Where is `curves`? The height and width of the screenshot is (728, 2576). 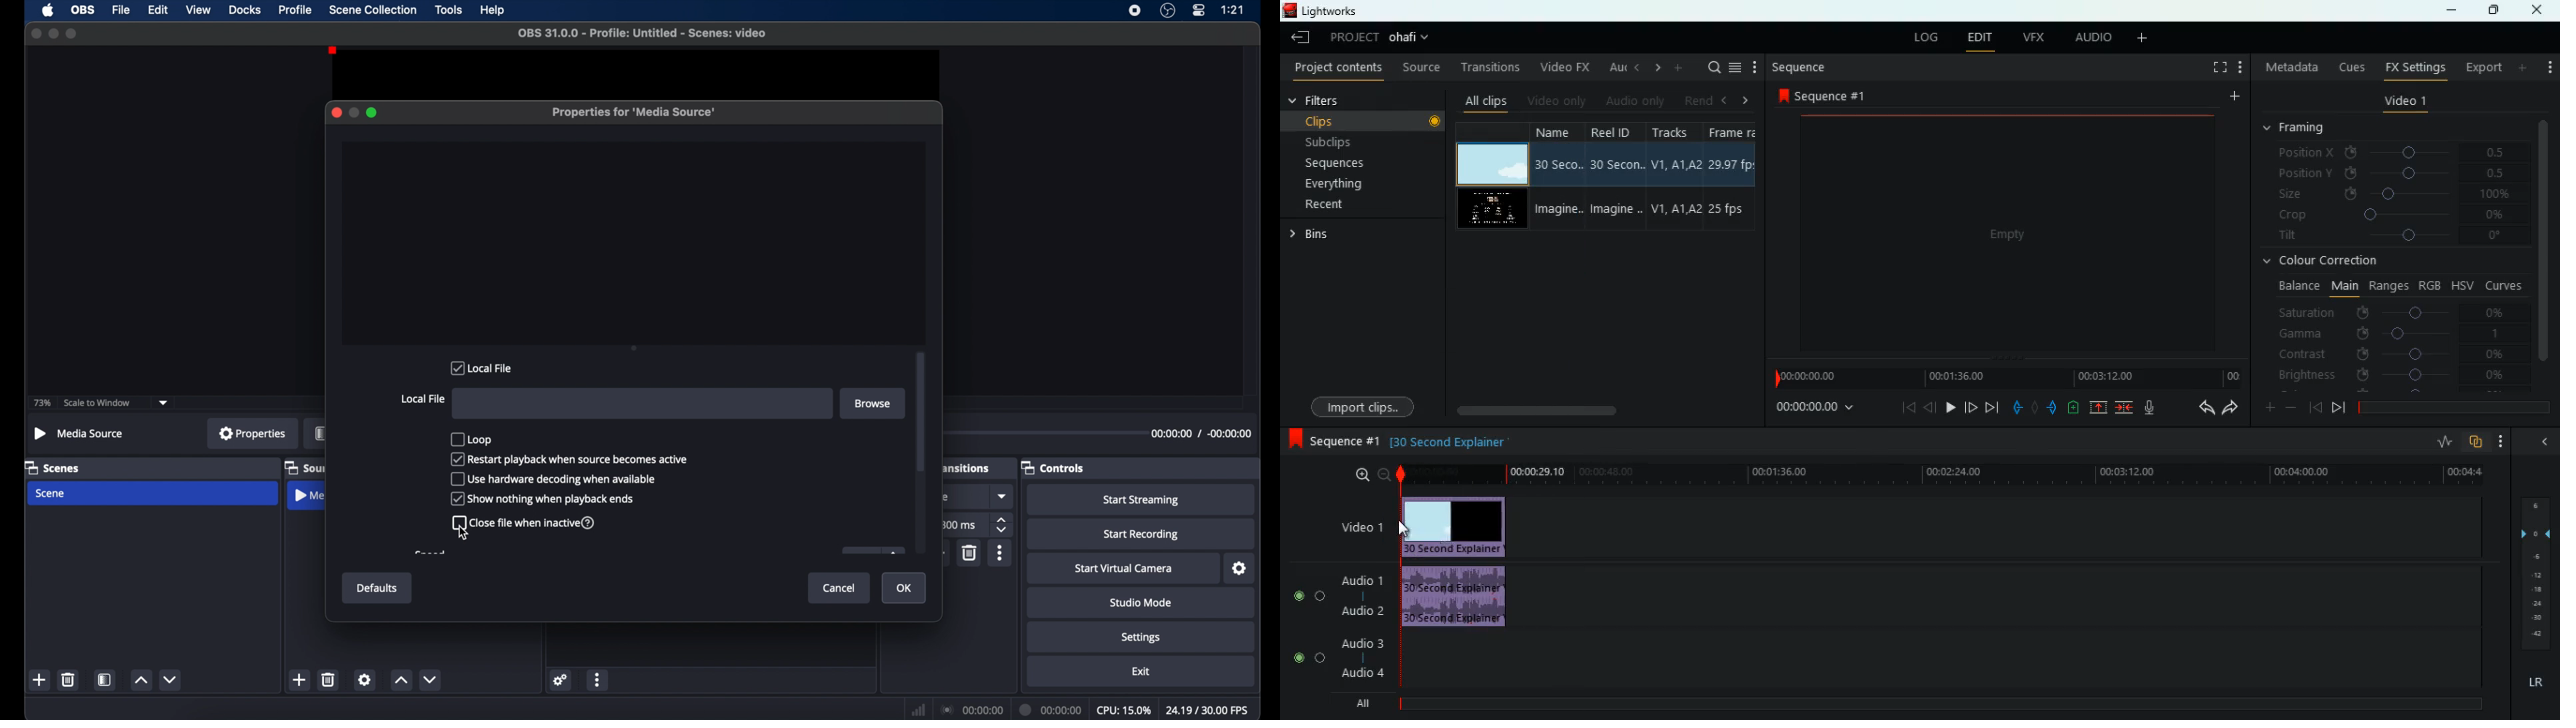 curves is located at coordinates (2504, 284).